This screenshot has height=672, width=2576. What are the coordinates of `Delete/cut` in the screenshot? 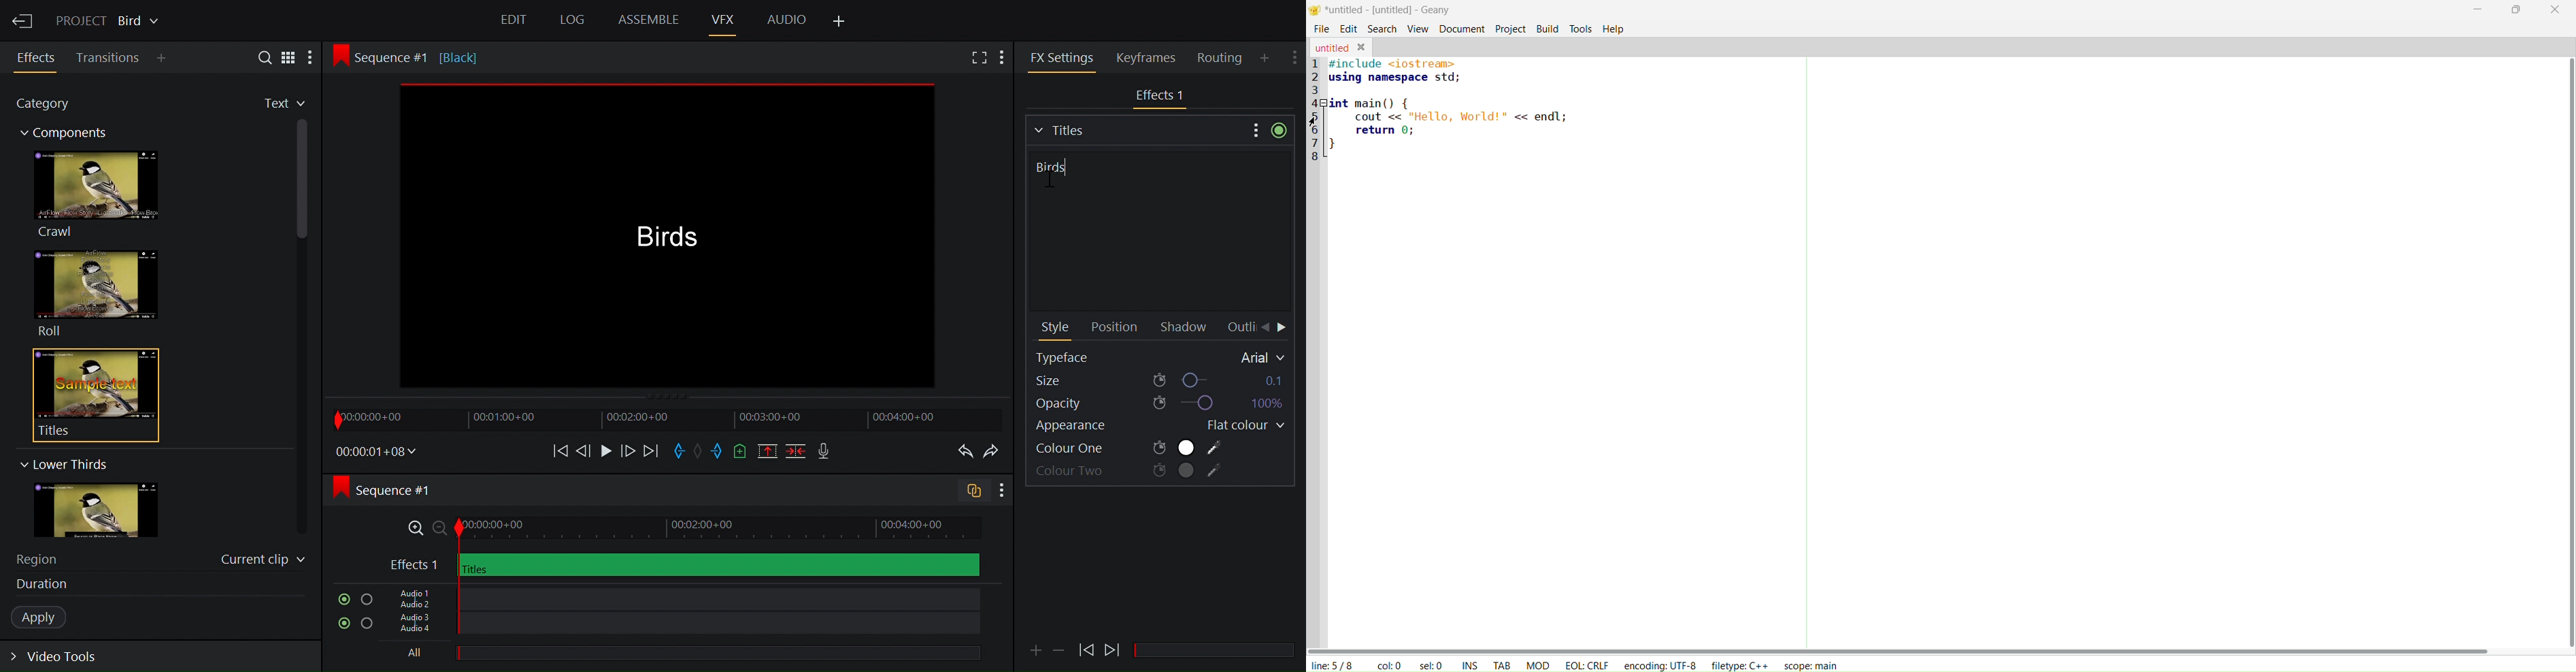 It's located at (797, 452).